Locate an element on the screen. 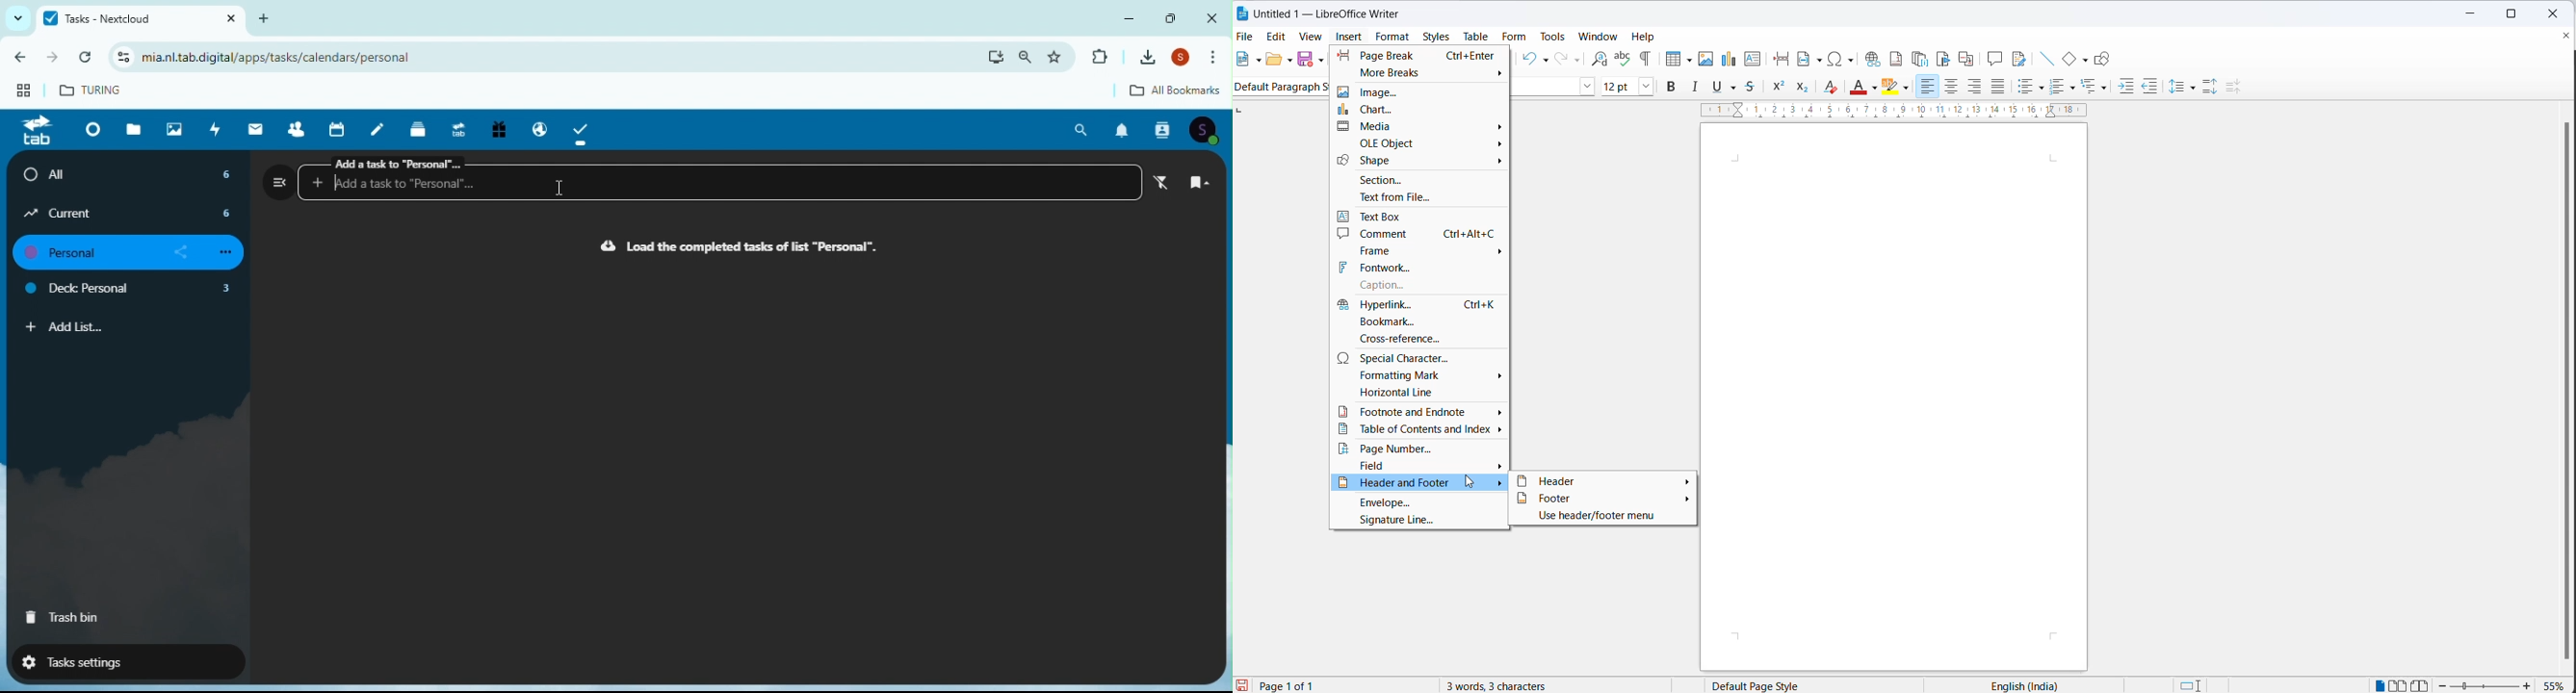  help  is located at coordinates (1647, 37).